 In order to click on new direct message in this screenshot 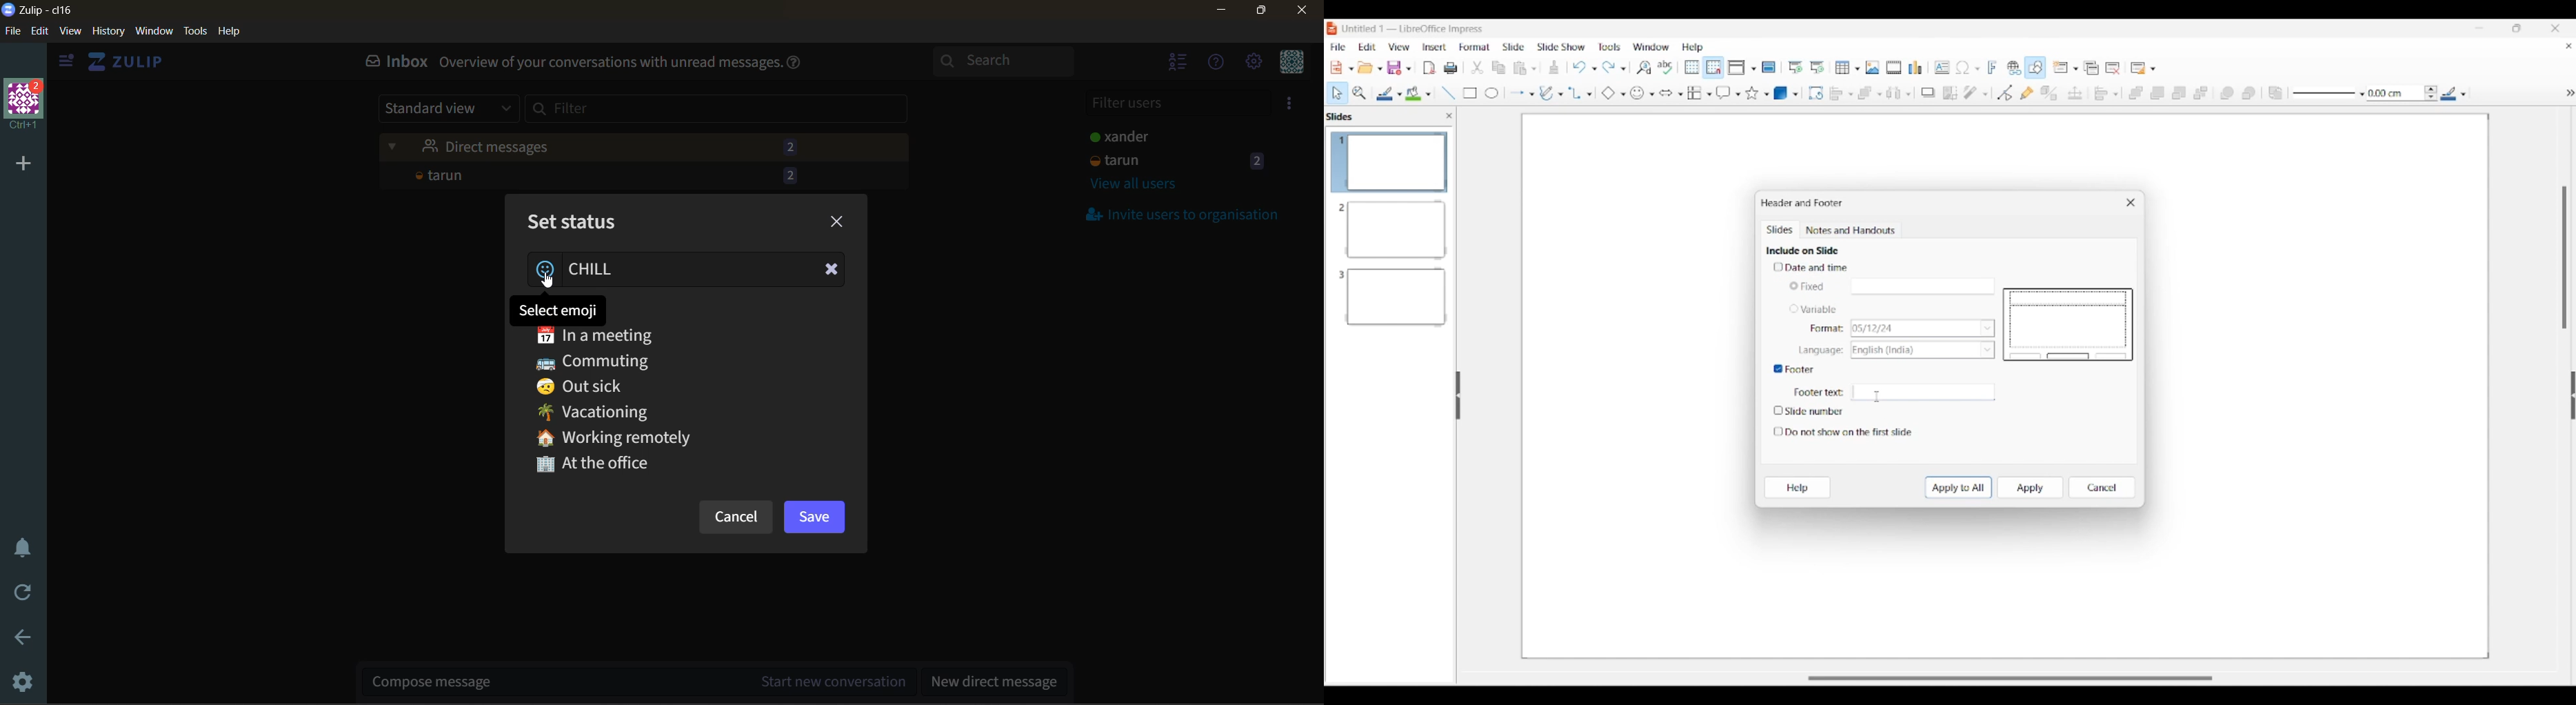, I will do `click(995, 680)`.